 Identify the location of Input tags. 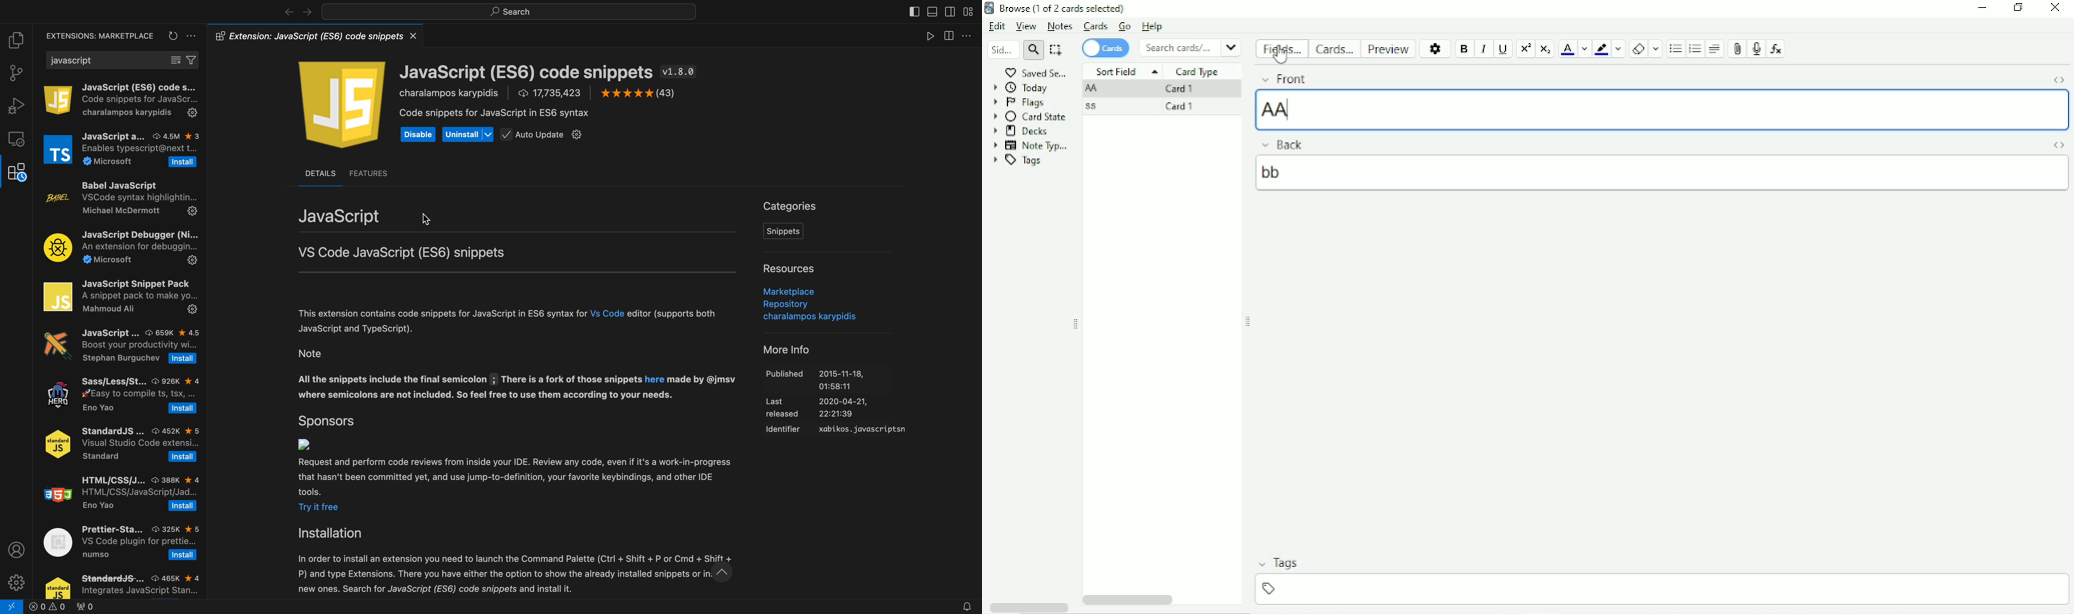
(1660, 589).